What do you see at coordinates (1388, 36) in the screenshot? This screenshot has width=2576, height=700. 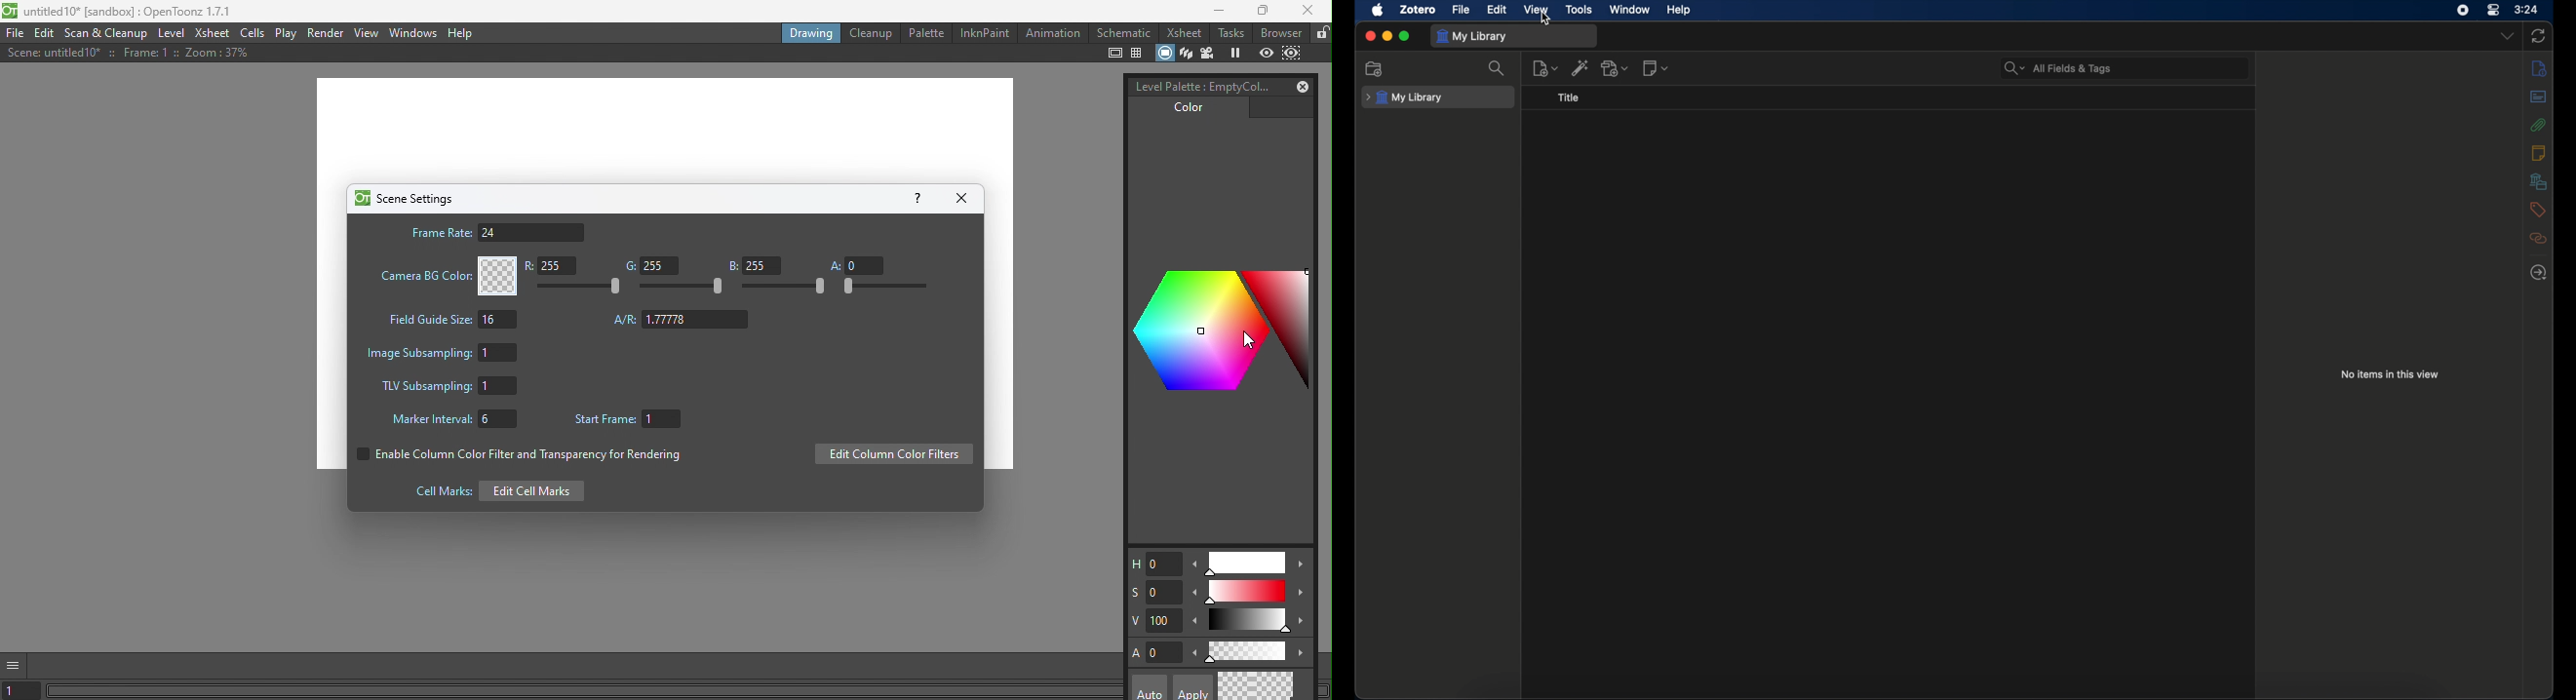 I see `minimize` at bounding box center [1388, 36].